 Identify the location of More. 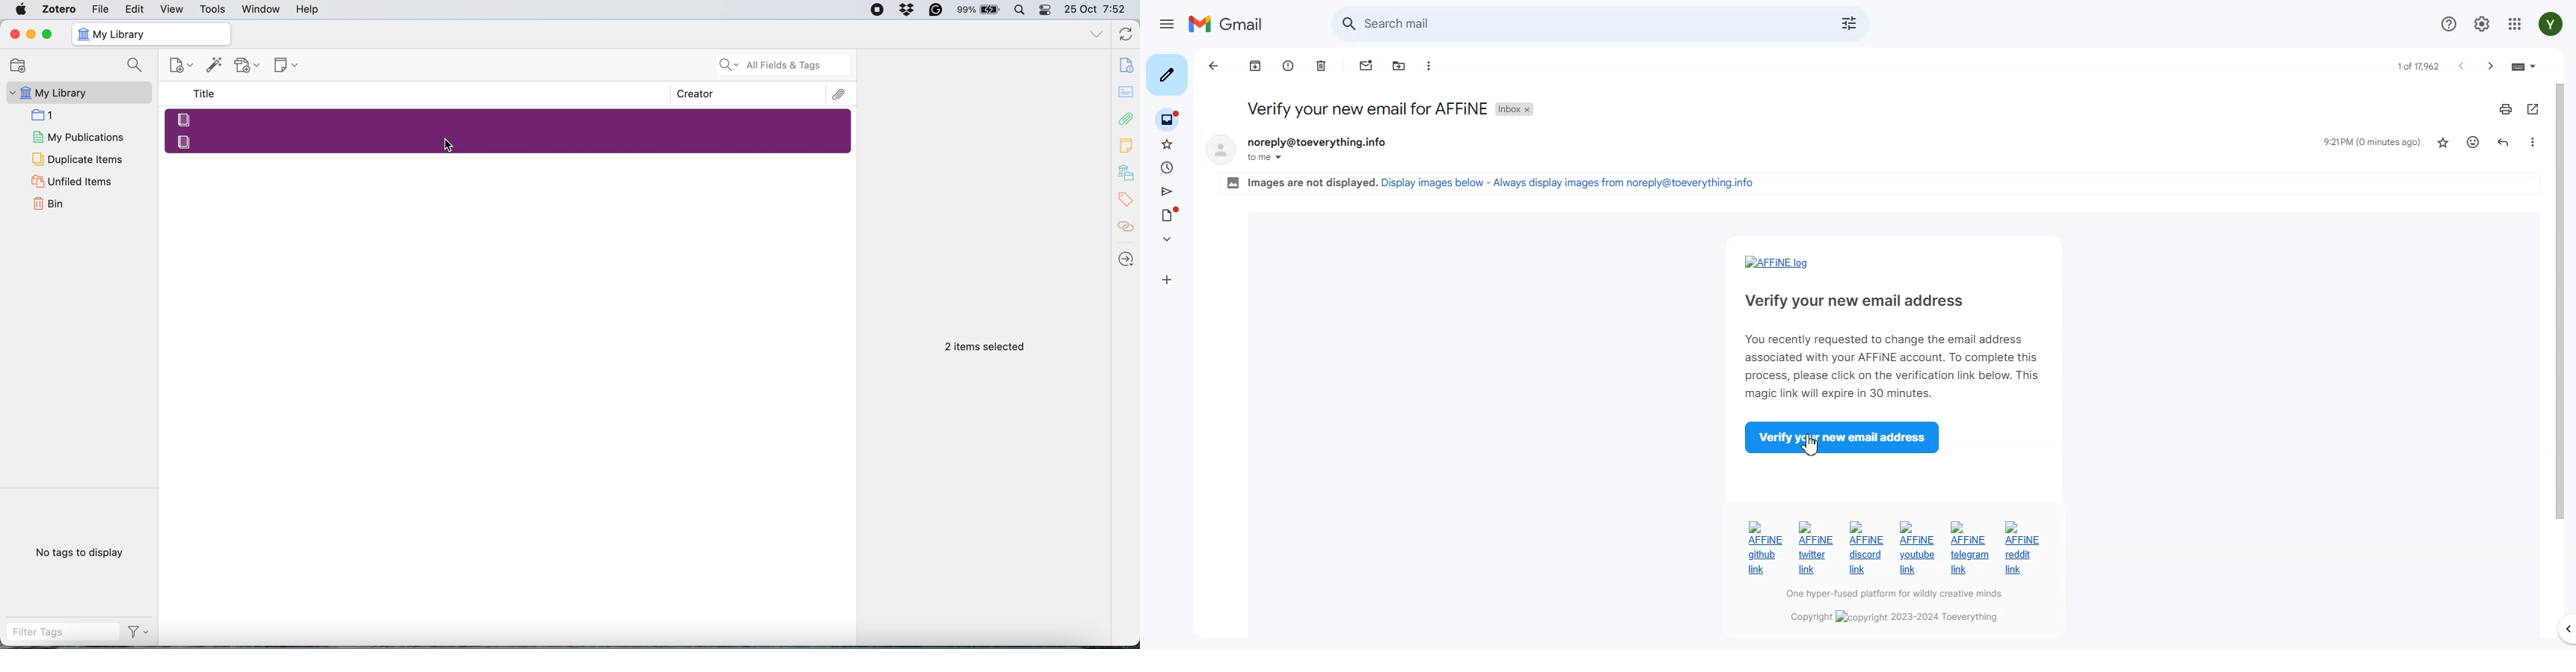
(1430, 67).